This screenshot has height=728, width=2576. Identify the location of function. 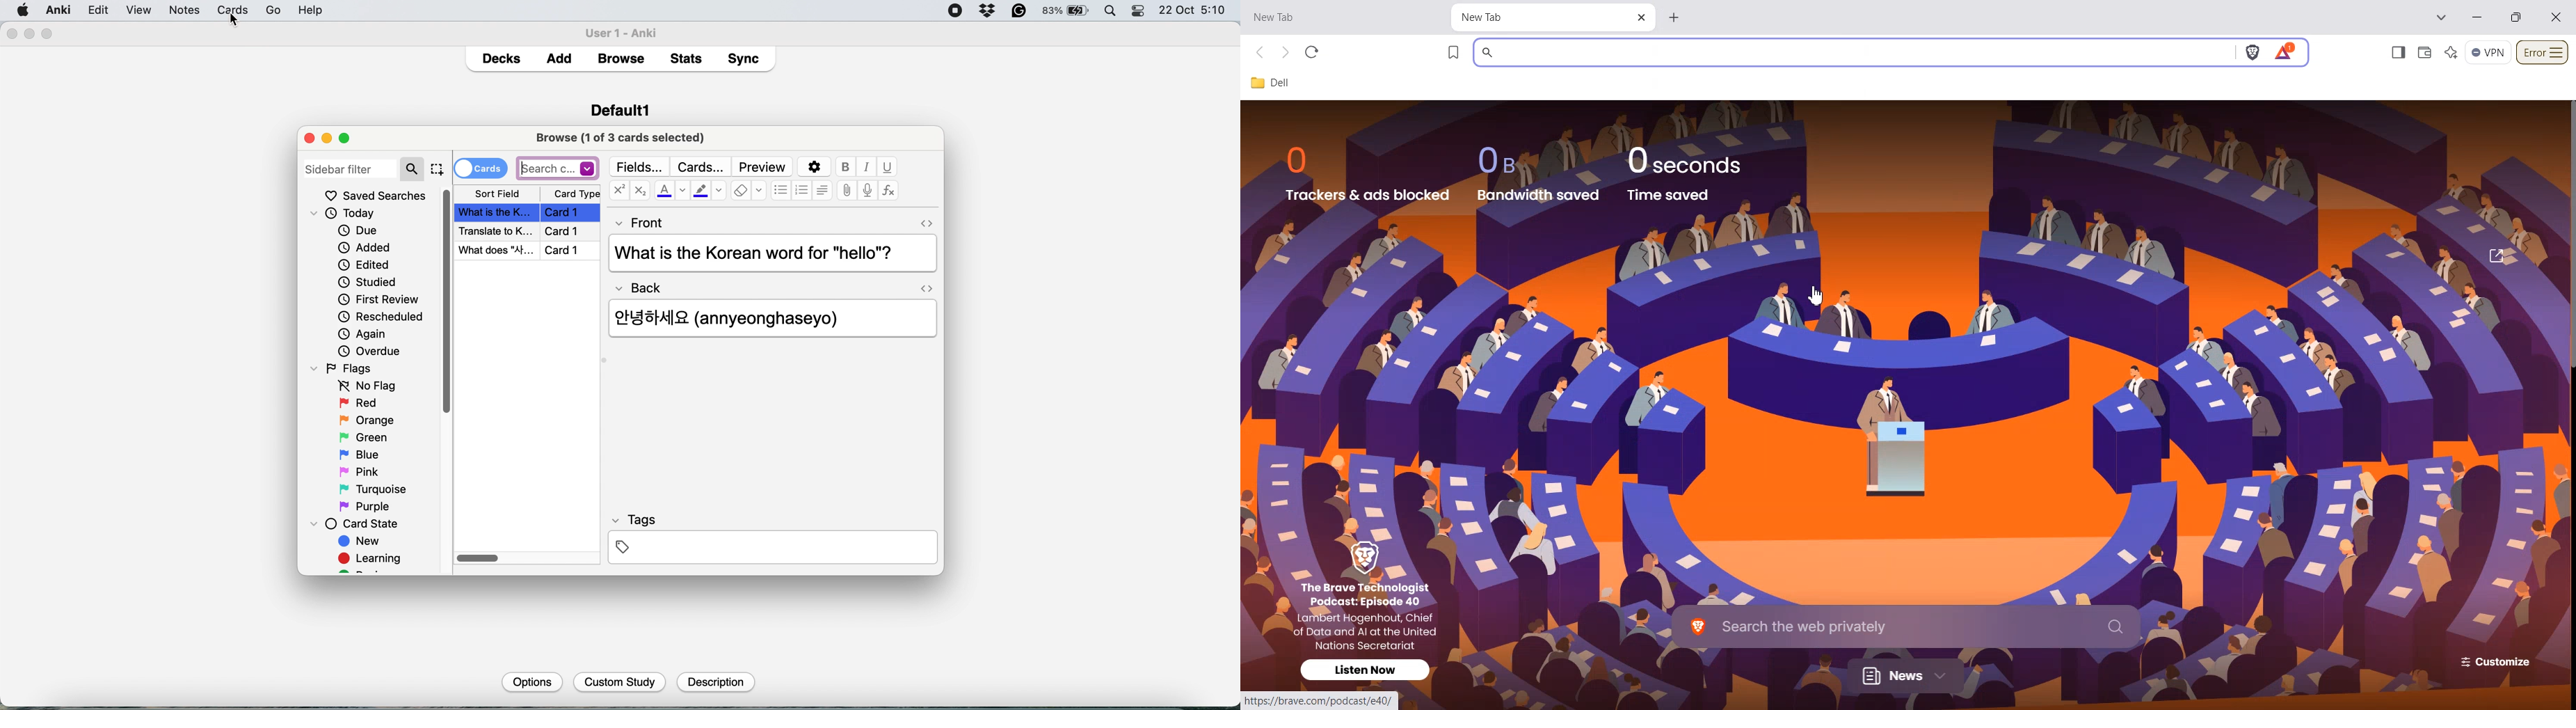
(889, 191).